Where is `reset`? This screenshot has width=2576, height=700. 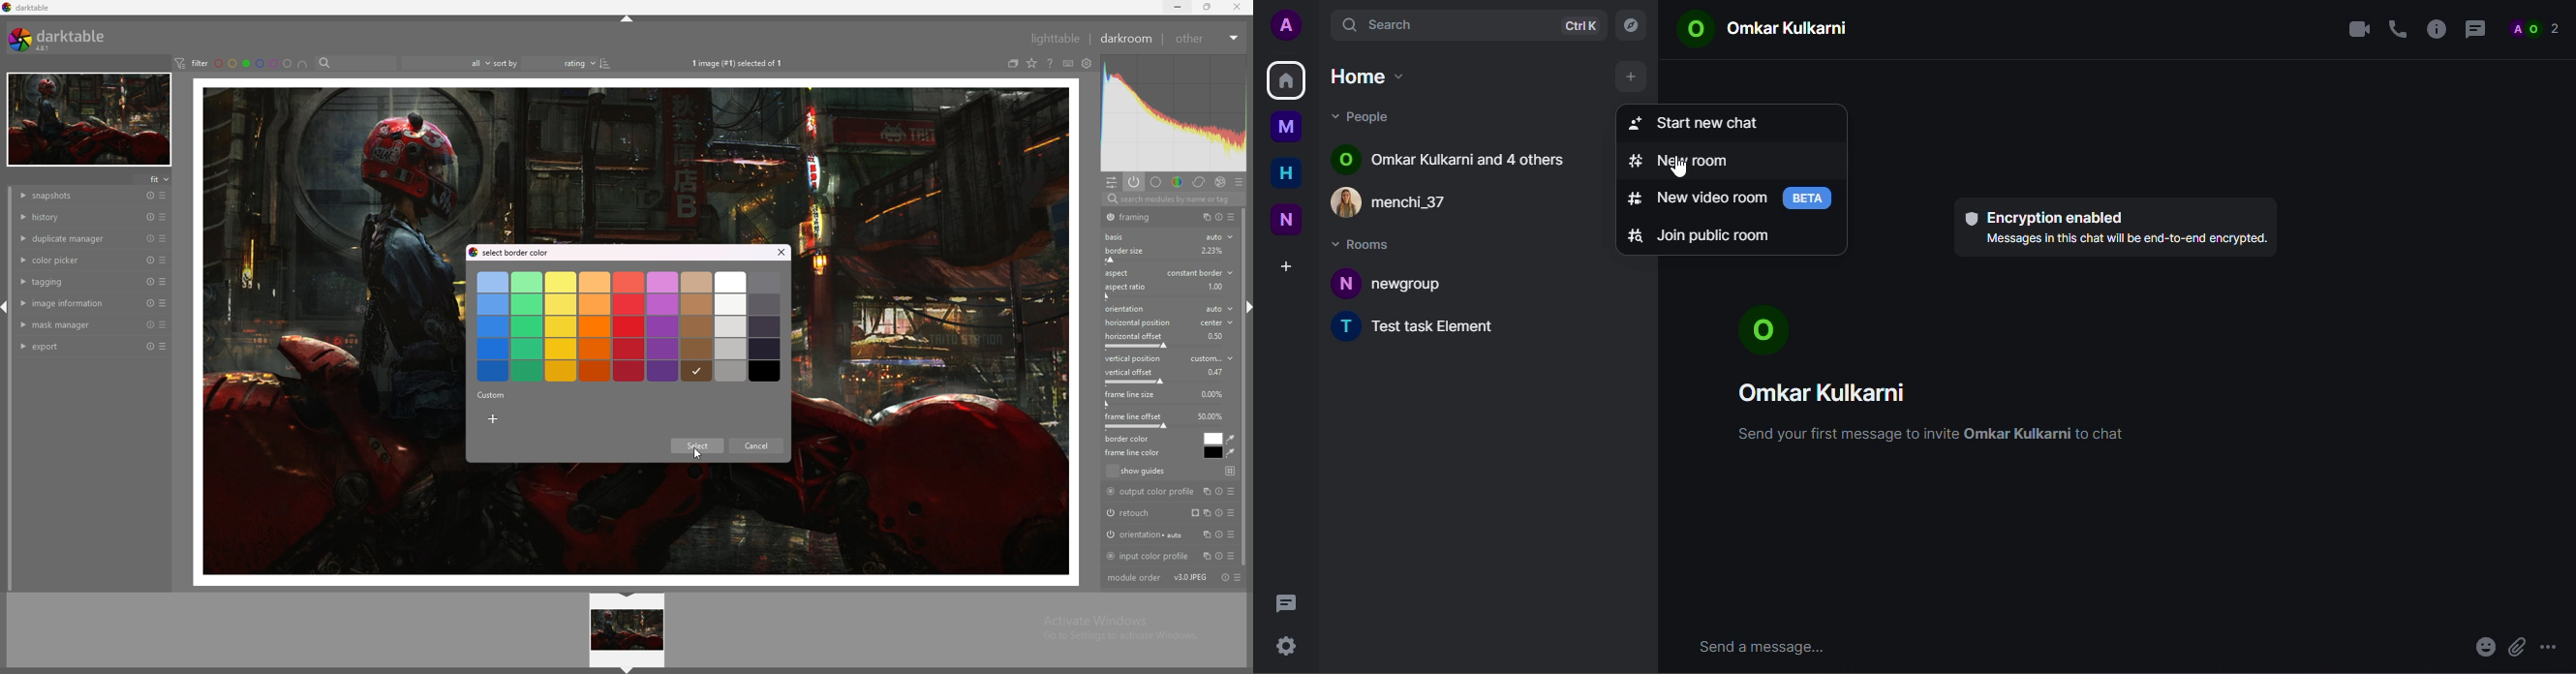 reset is located at coordinates (151, 304).